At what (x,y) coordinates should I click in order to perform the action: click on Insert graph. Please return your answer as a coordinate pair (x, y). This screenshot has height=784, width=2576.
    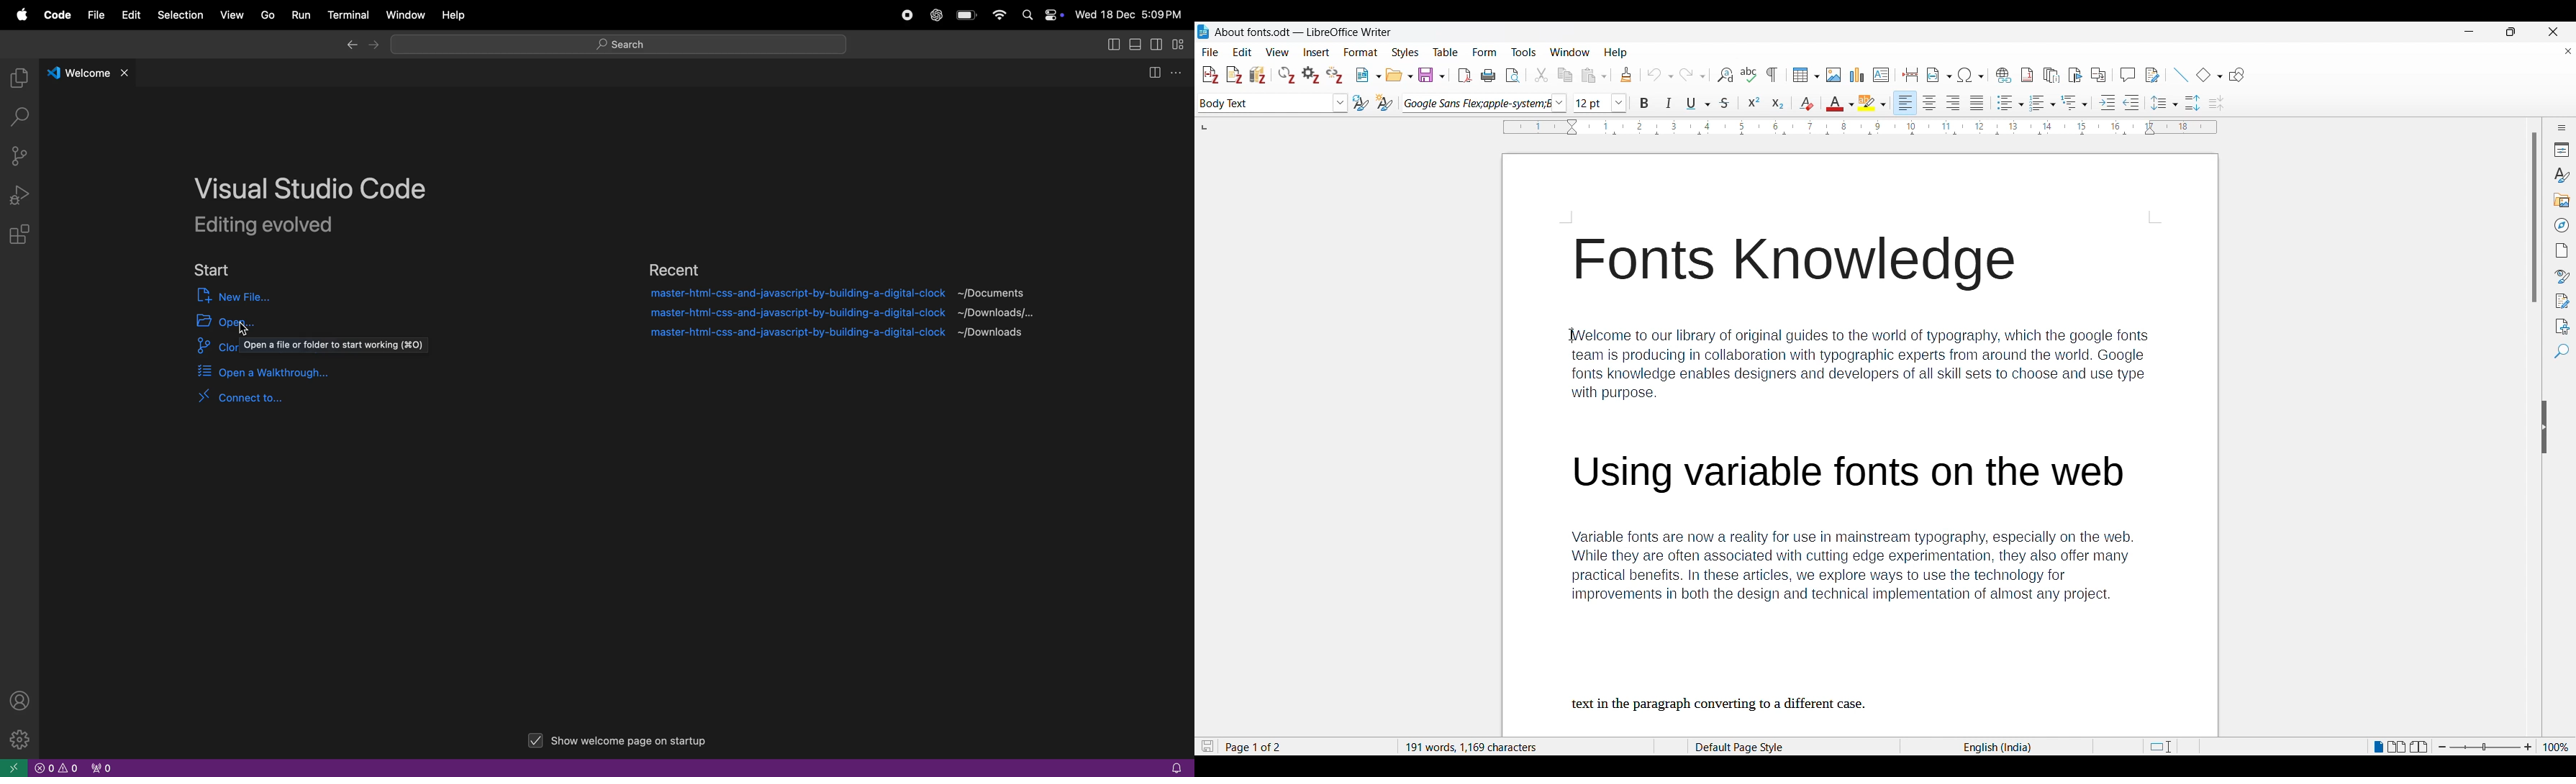
    Looking at the image, I should click on (1856, 74).